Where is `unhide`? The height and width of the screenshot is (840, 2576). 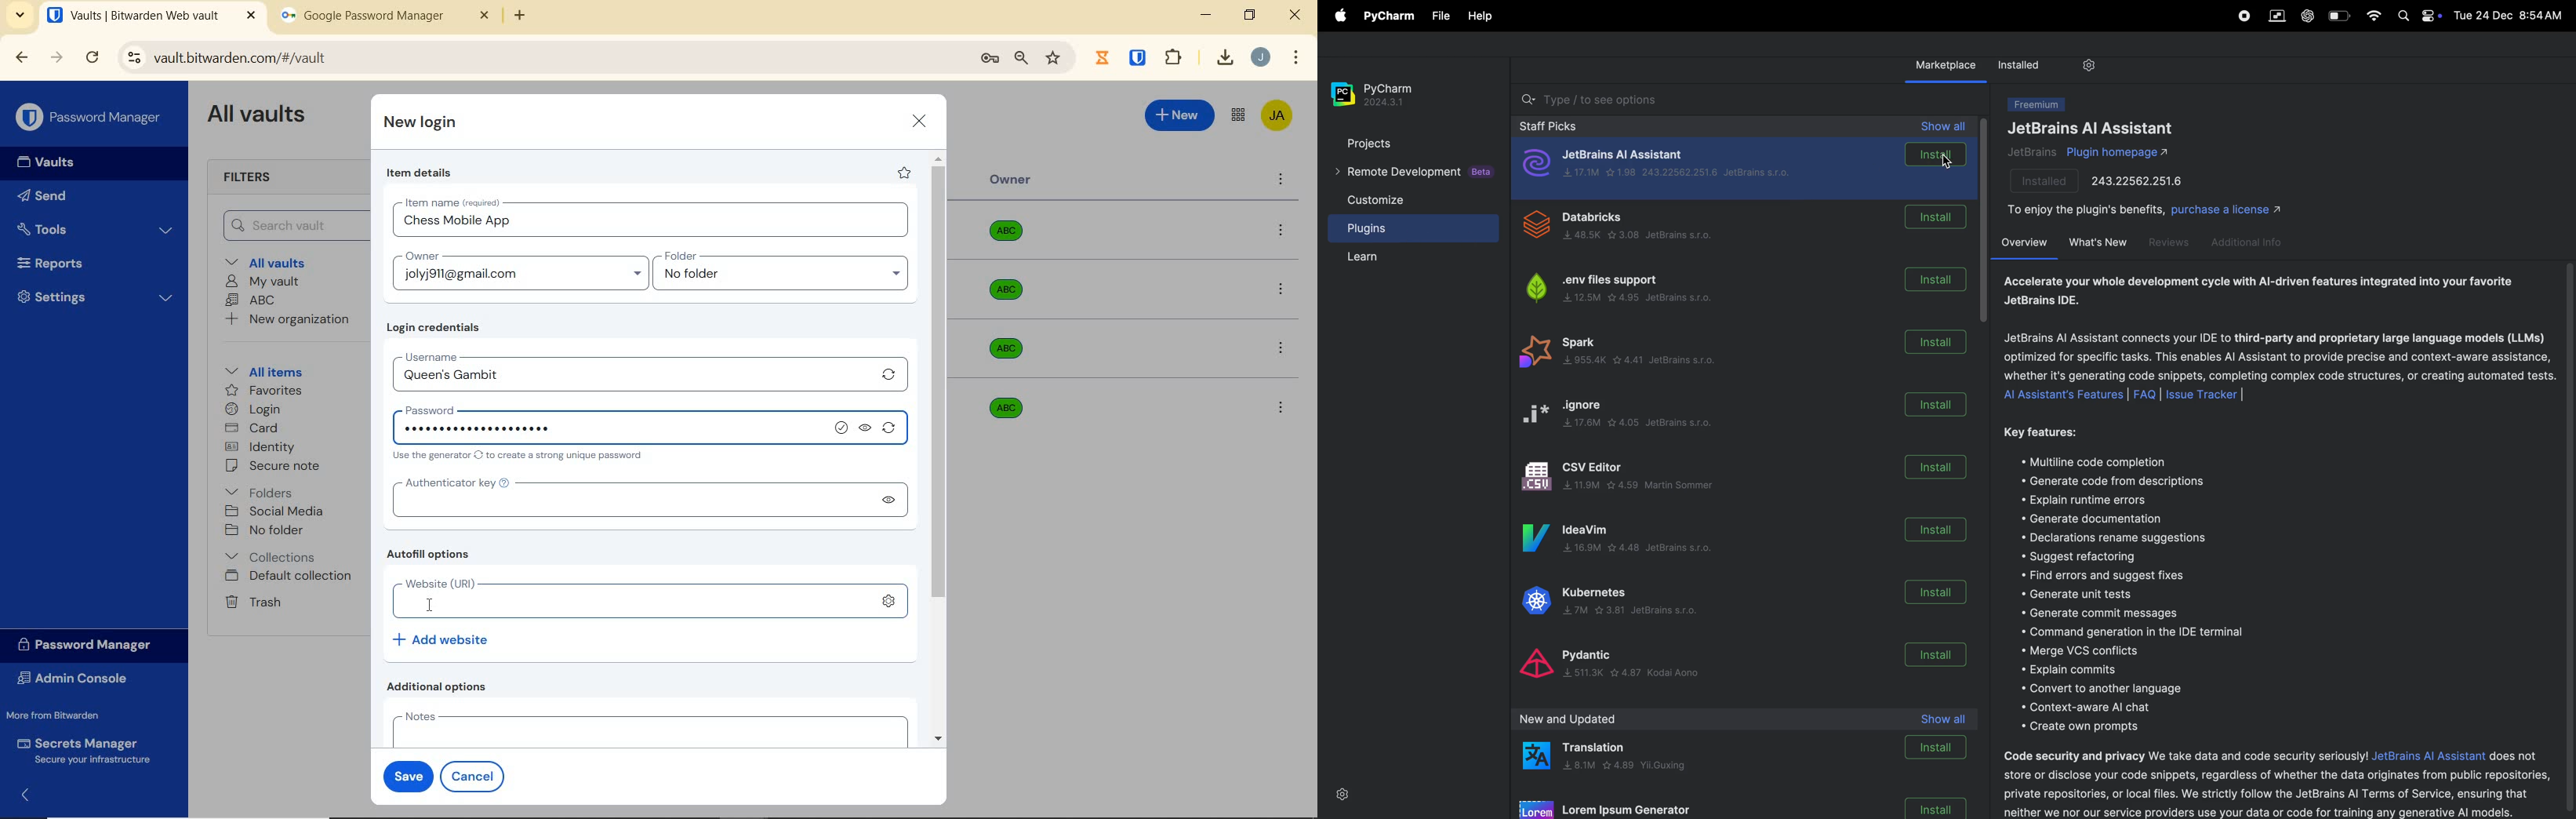
unhide is located at coordinates (867, 429).